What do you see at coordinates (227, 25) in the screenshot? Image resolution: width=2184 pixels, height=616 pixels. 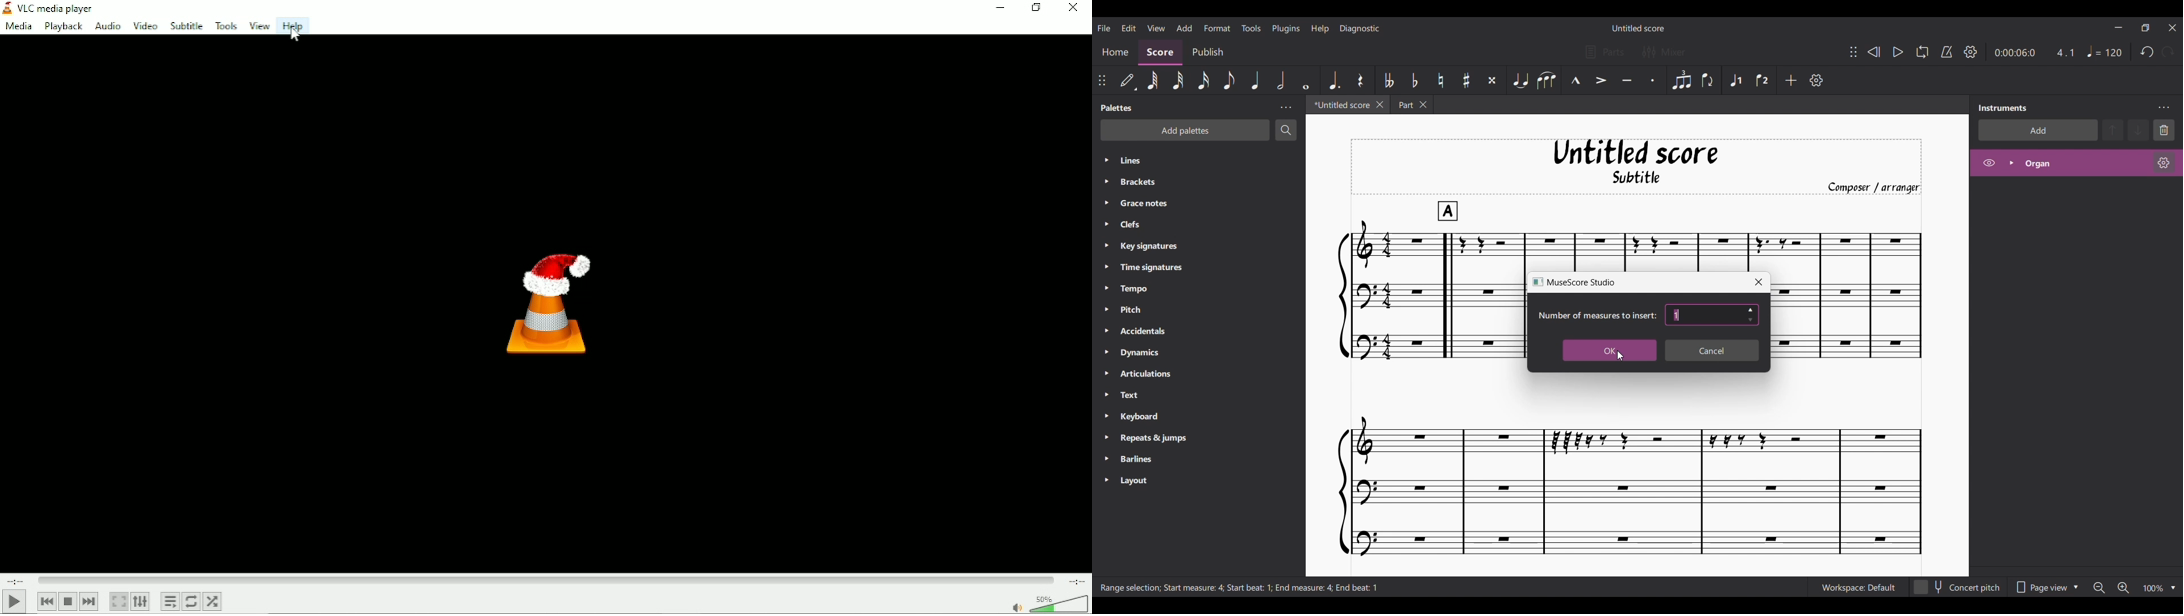 I see `Tools` at bounding box center [227, 25].